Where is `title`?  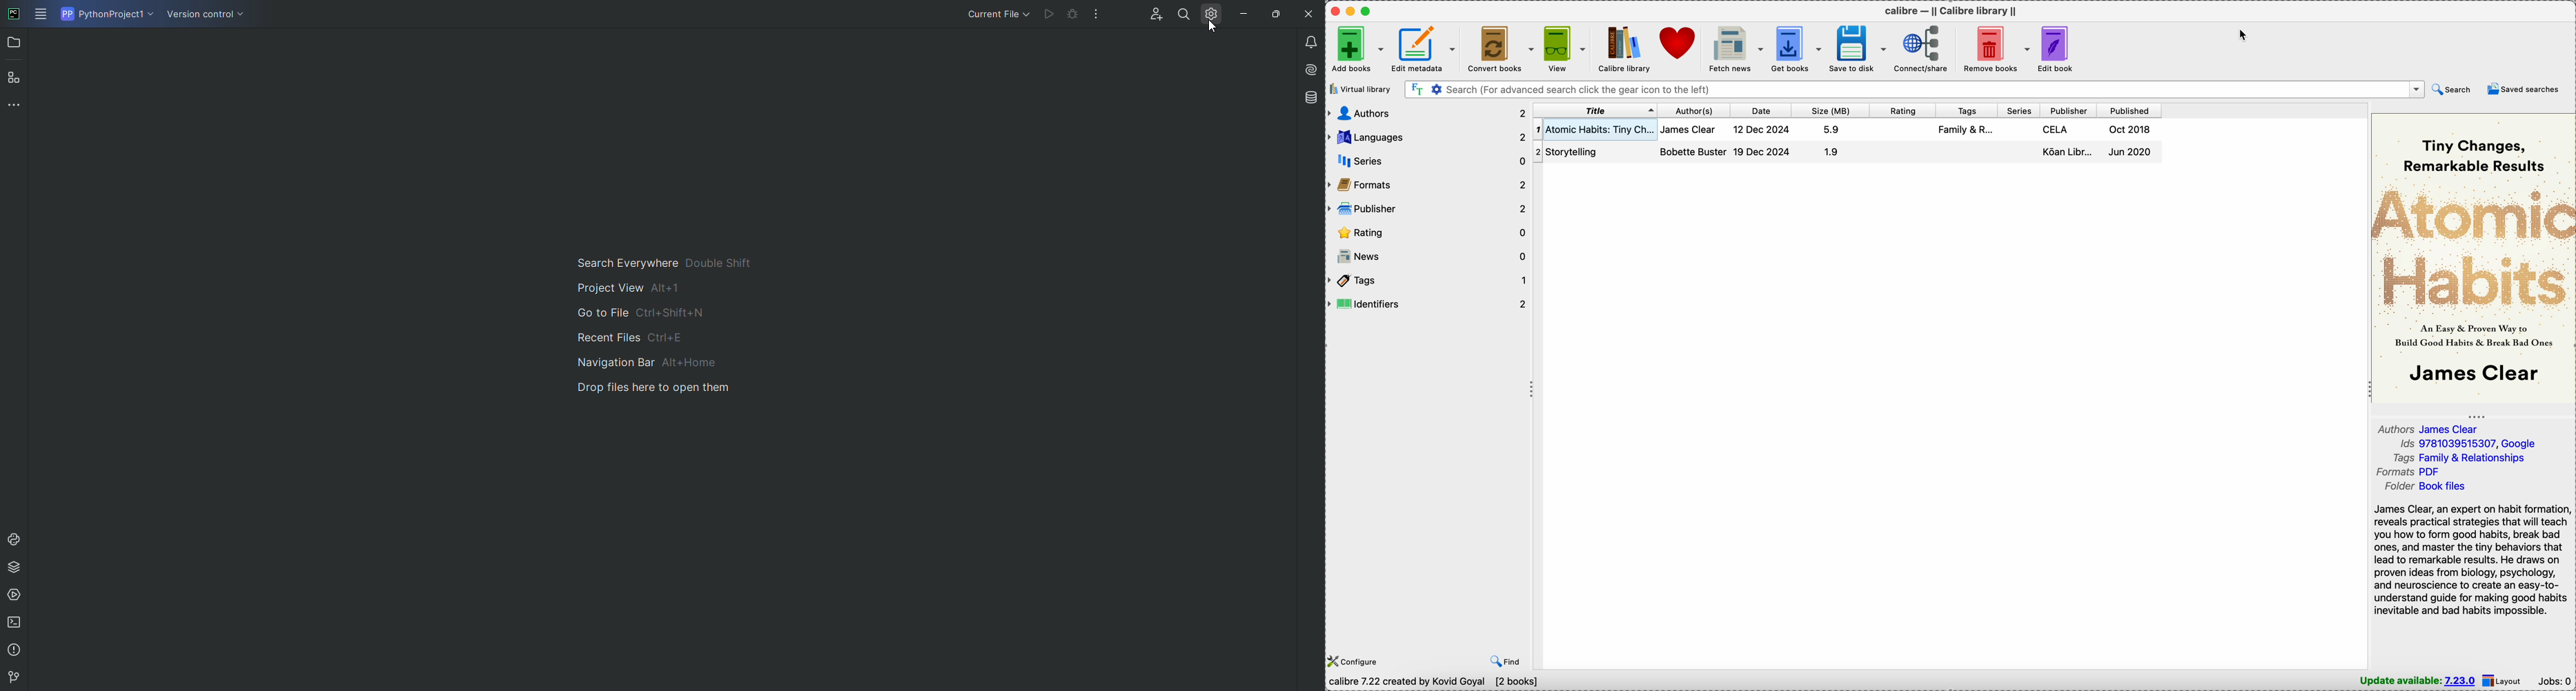
title is located at coordinates (1594, 111).